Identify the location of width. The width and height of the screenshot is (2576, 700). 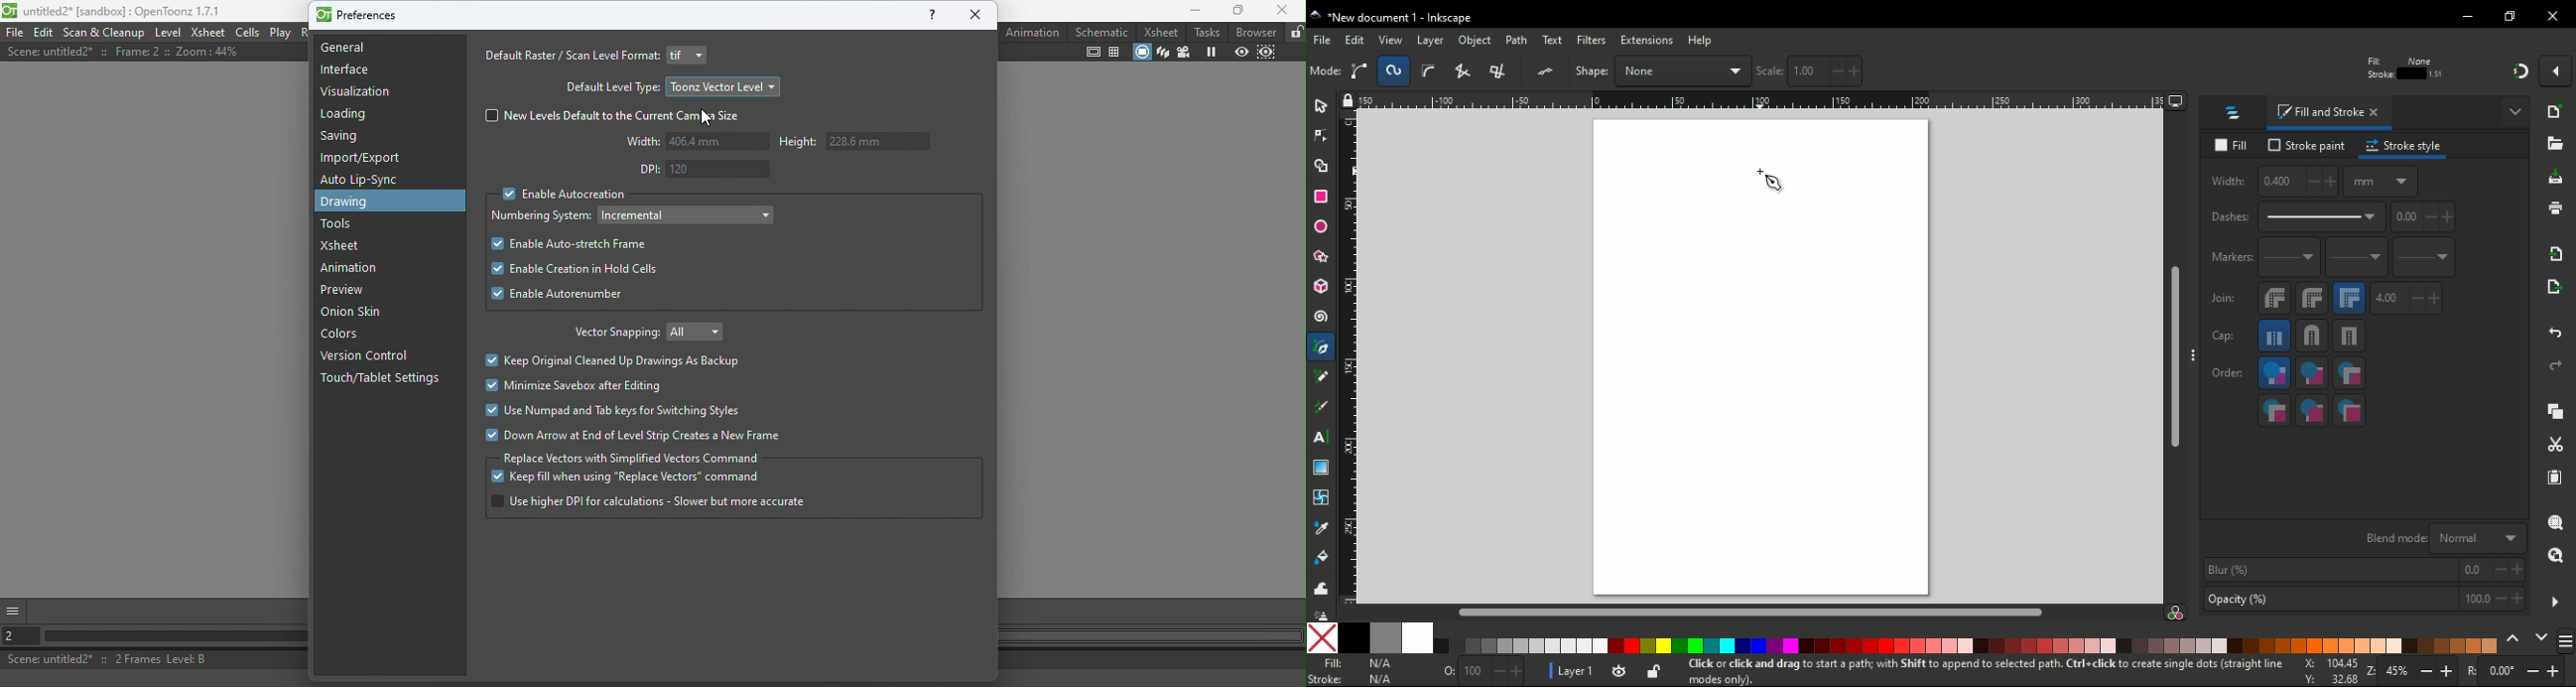
(2065, 70).